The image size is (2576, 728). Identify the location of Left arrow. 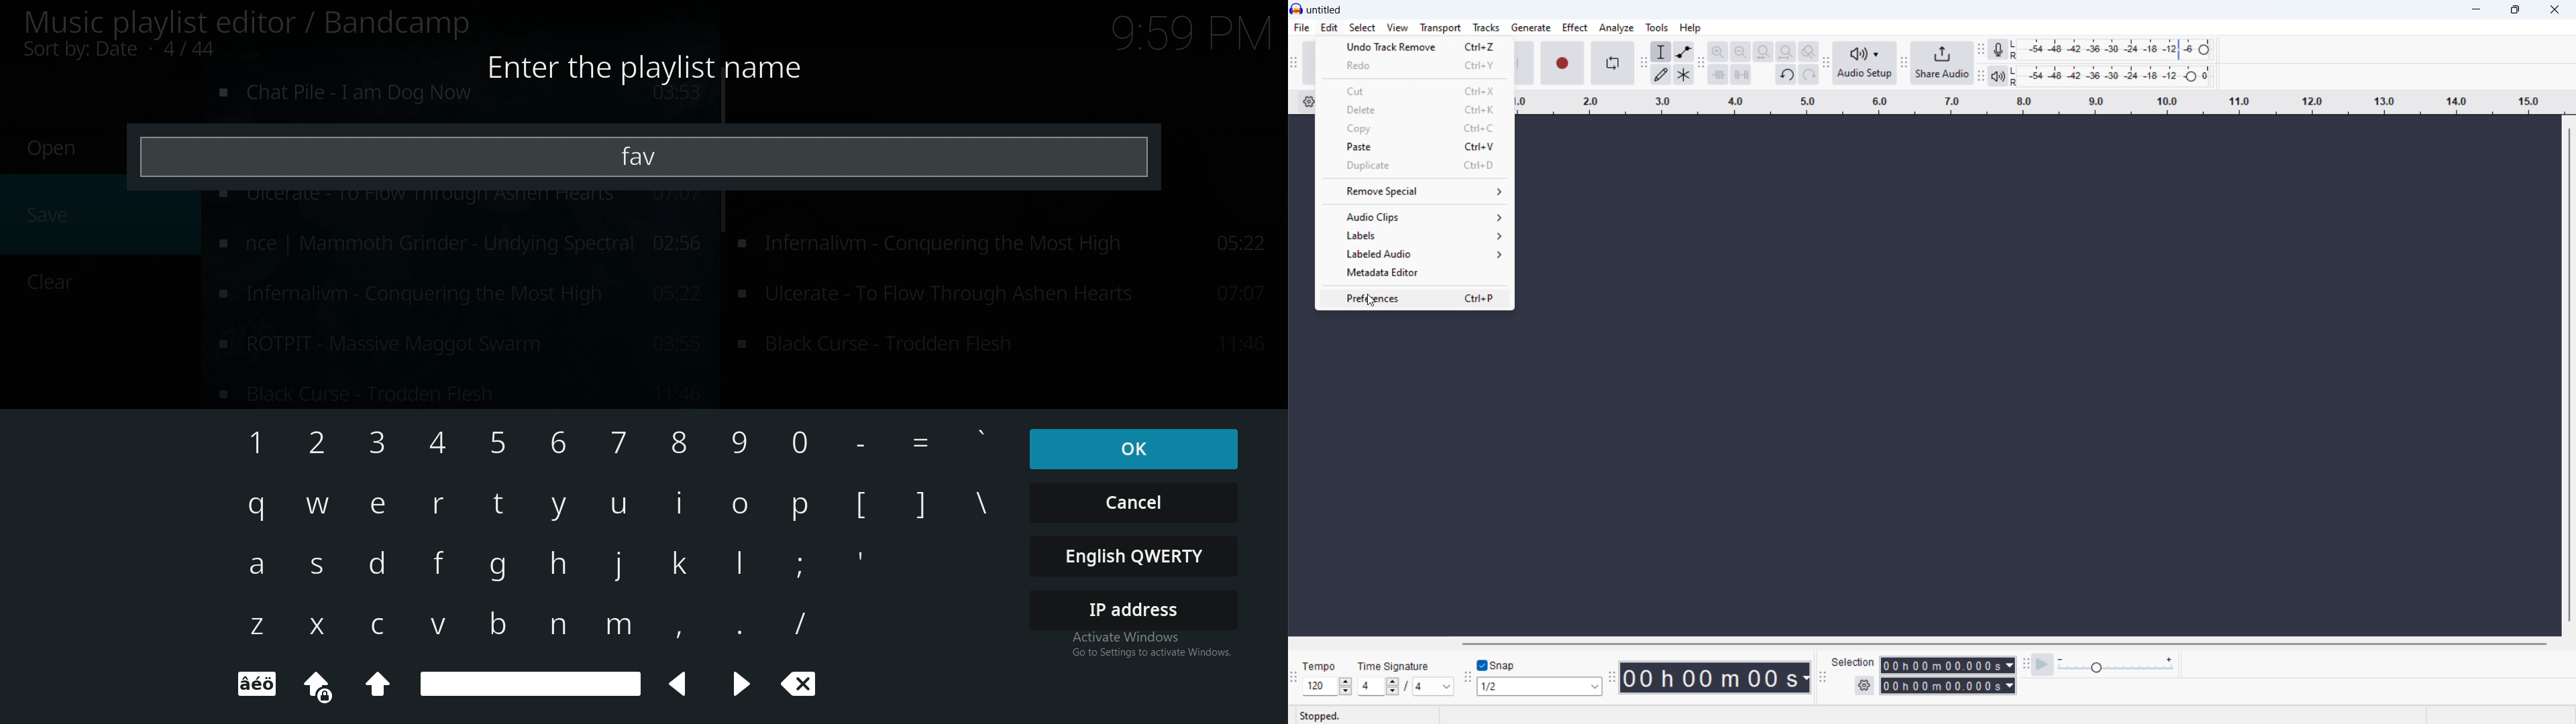
(683, 684).